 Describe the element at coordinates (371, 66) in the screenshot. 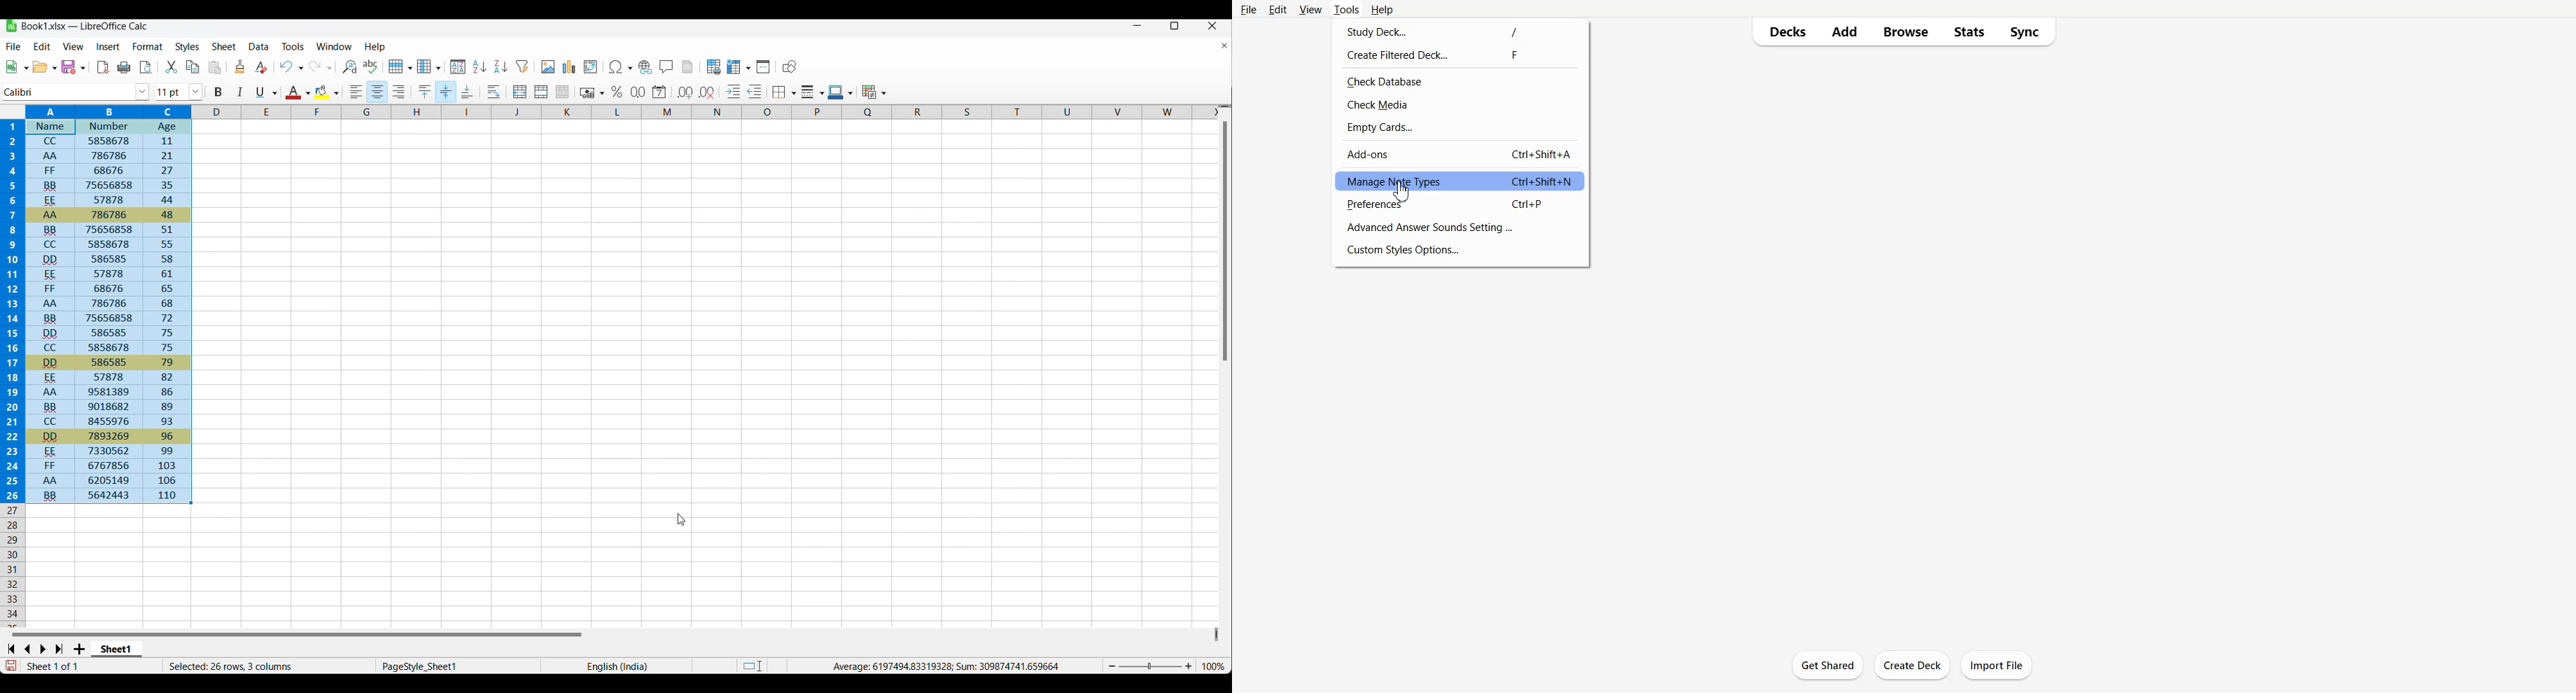

I see `Spell check` at that location.